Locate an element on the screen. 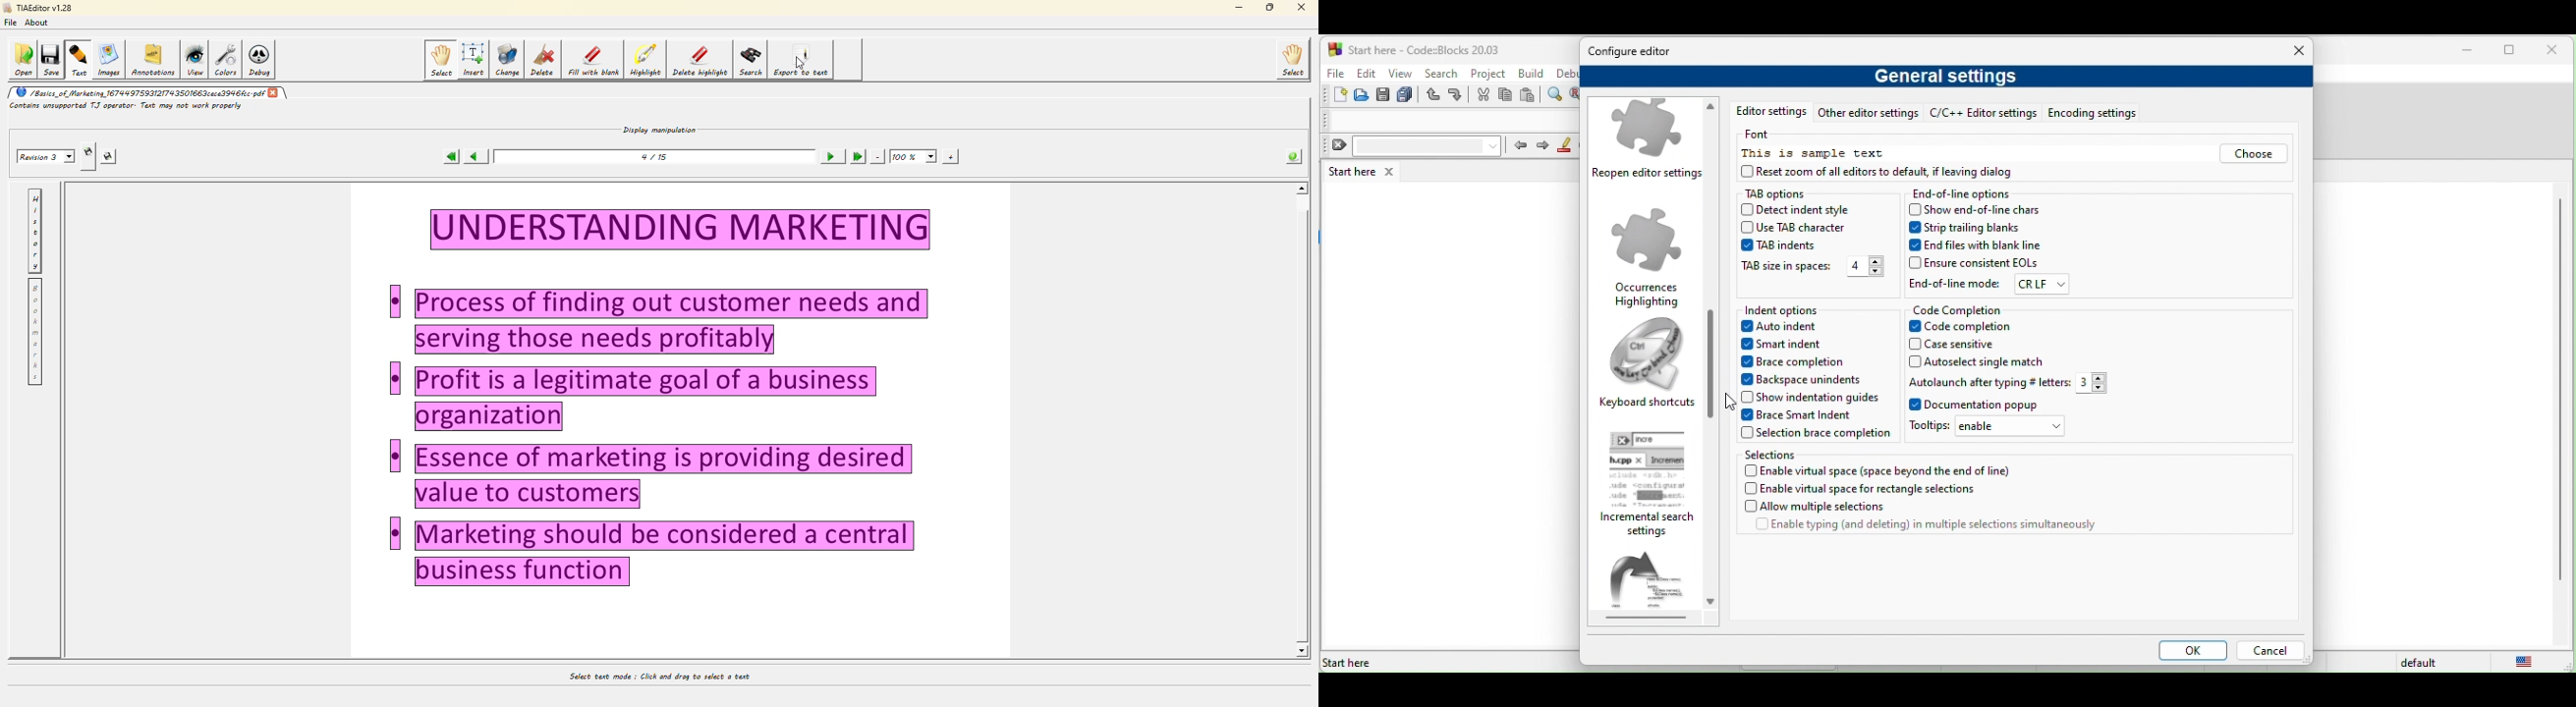 The image size is (2576, 728). autolaunch after typing # letters is located at coordinates (1988, 382).